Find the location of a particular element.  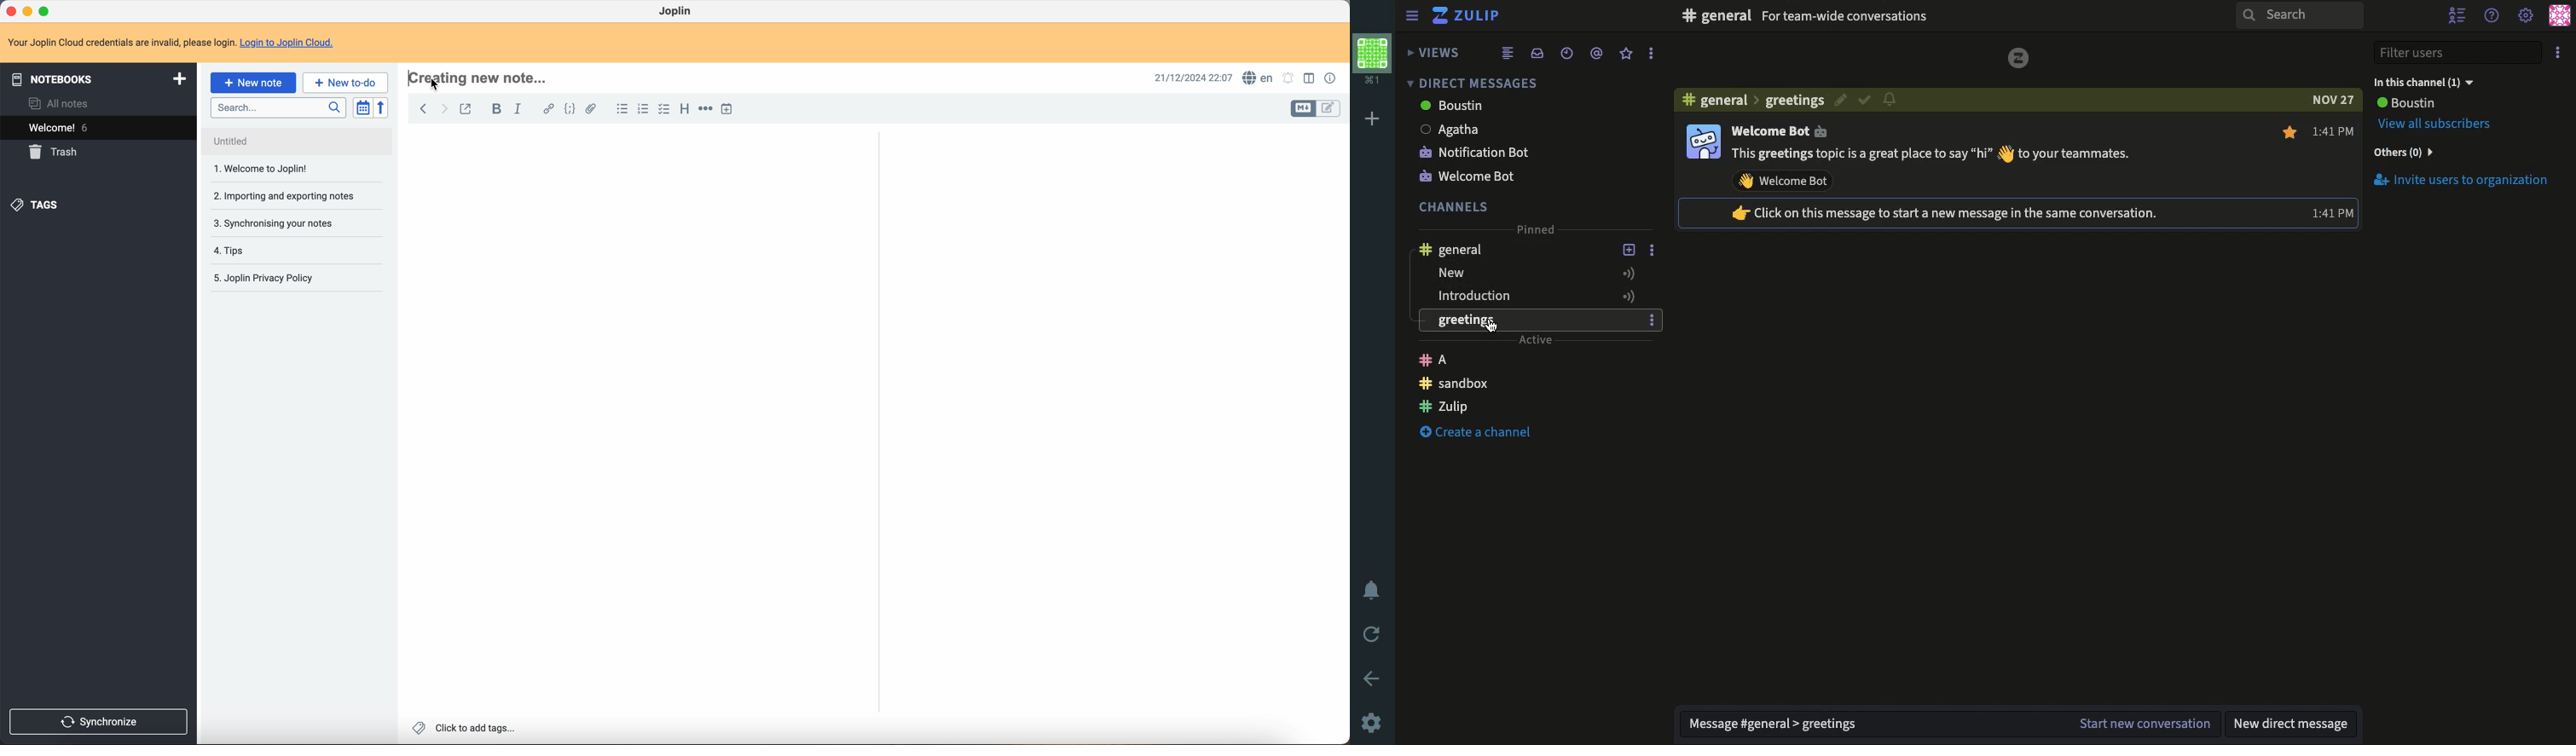

body text is located at coordinates (633, 423).